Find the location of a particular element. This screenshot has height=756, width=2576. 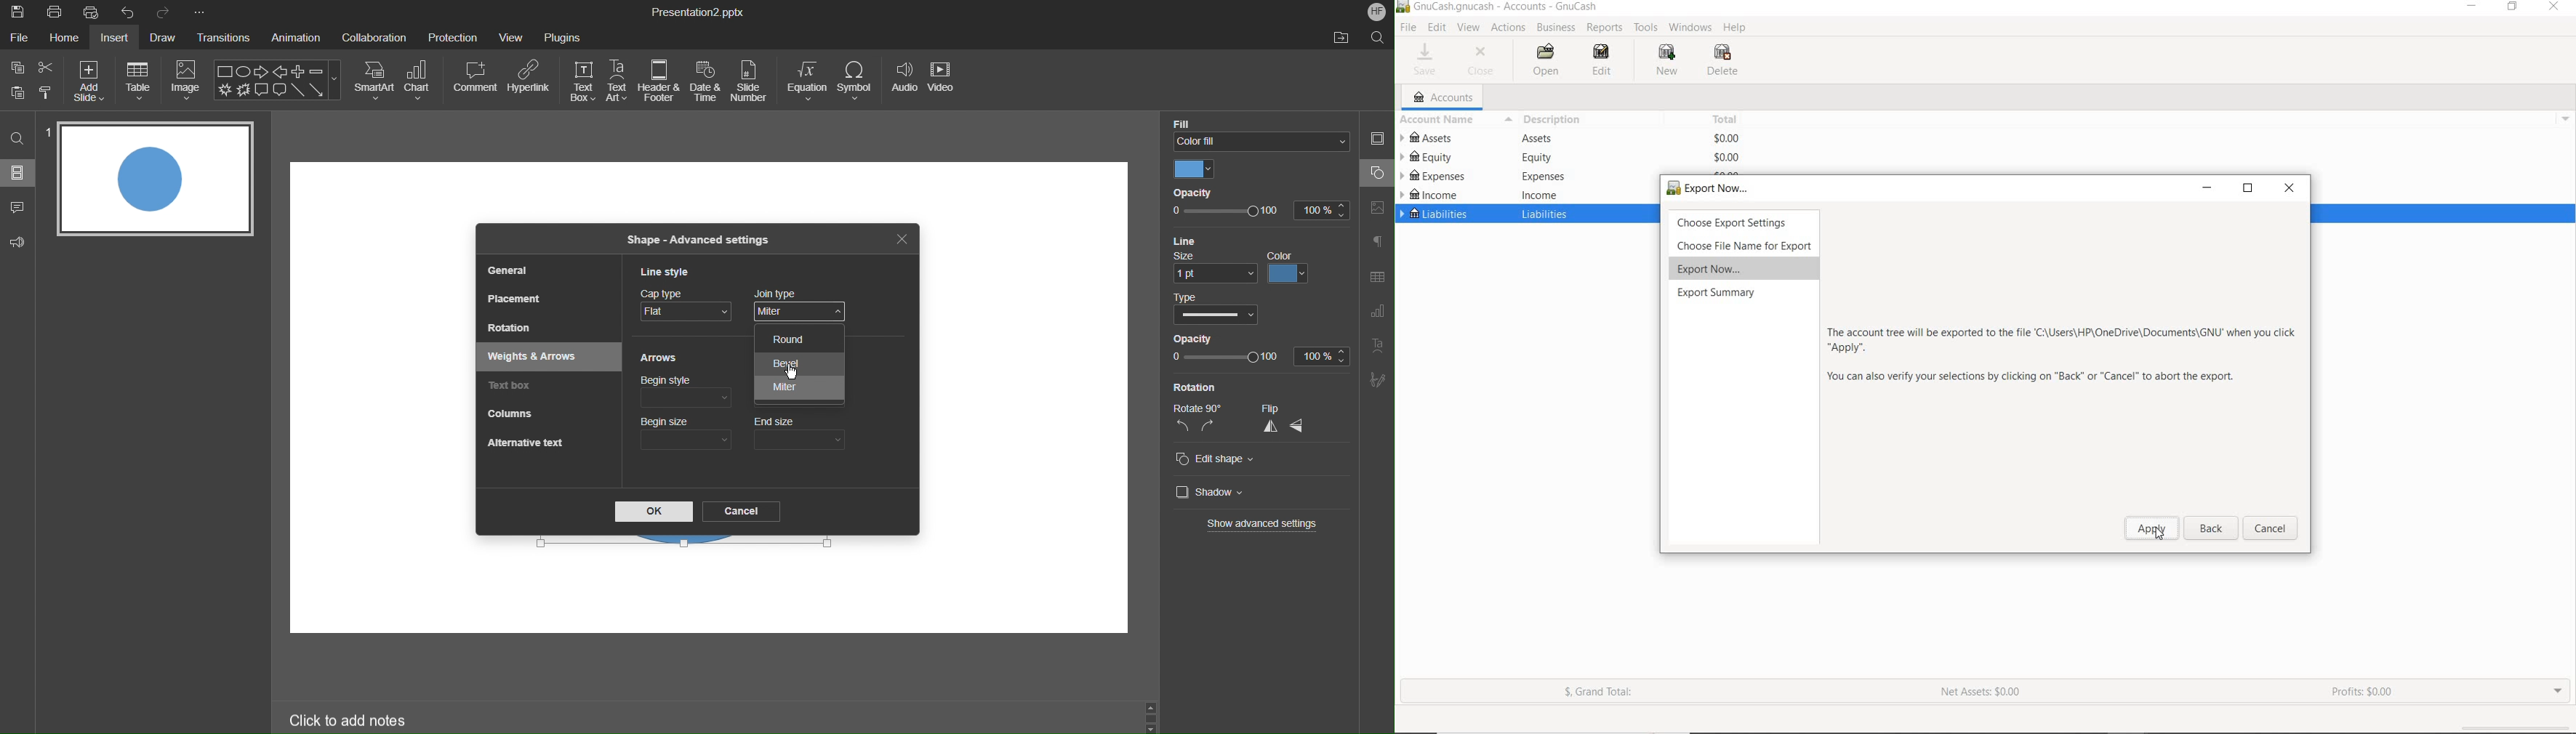

Rotation is located at coordinates (1194, 387).